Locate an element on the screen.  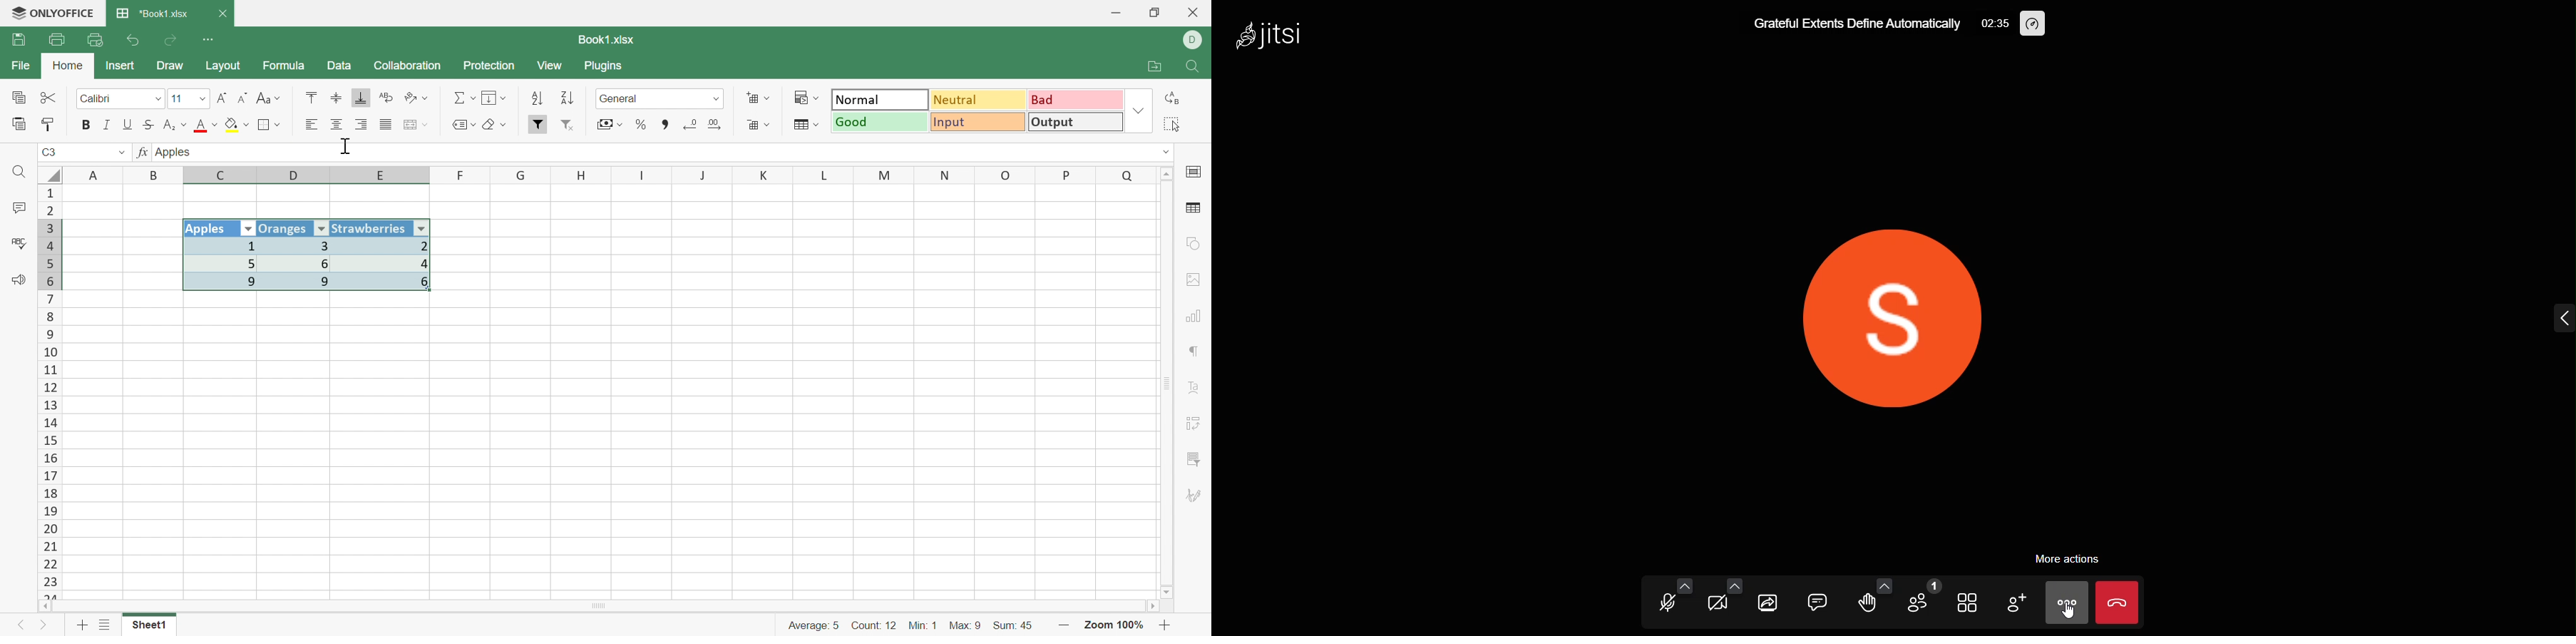
microphone is located at coordinates (1663, 605).